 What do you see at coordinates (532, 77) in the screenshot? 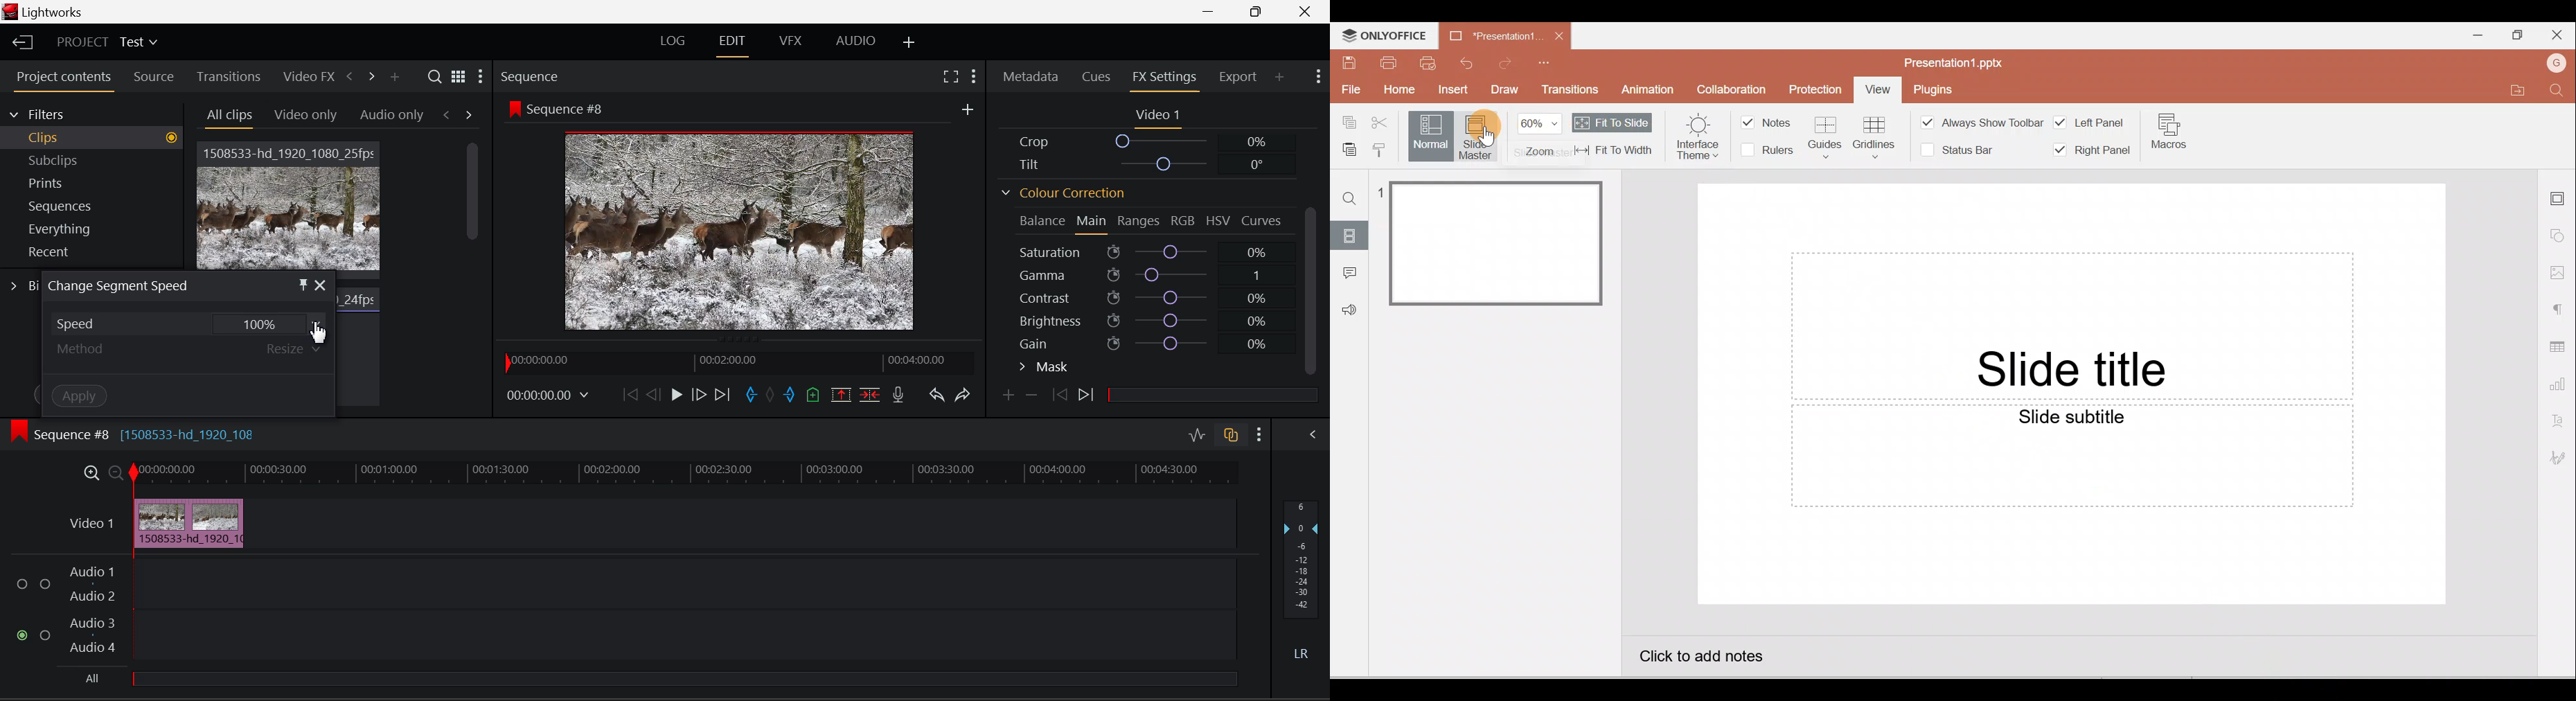
I see `Sequence Preview Section Heading` at bounding box center [532, 77].